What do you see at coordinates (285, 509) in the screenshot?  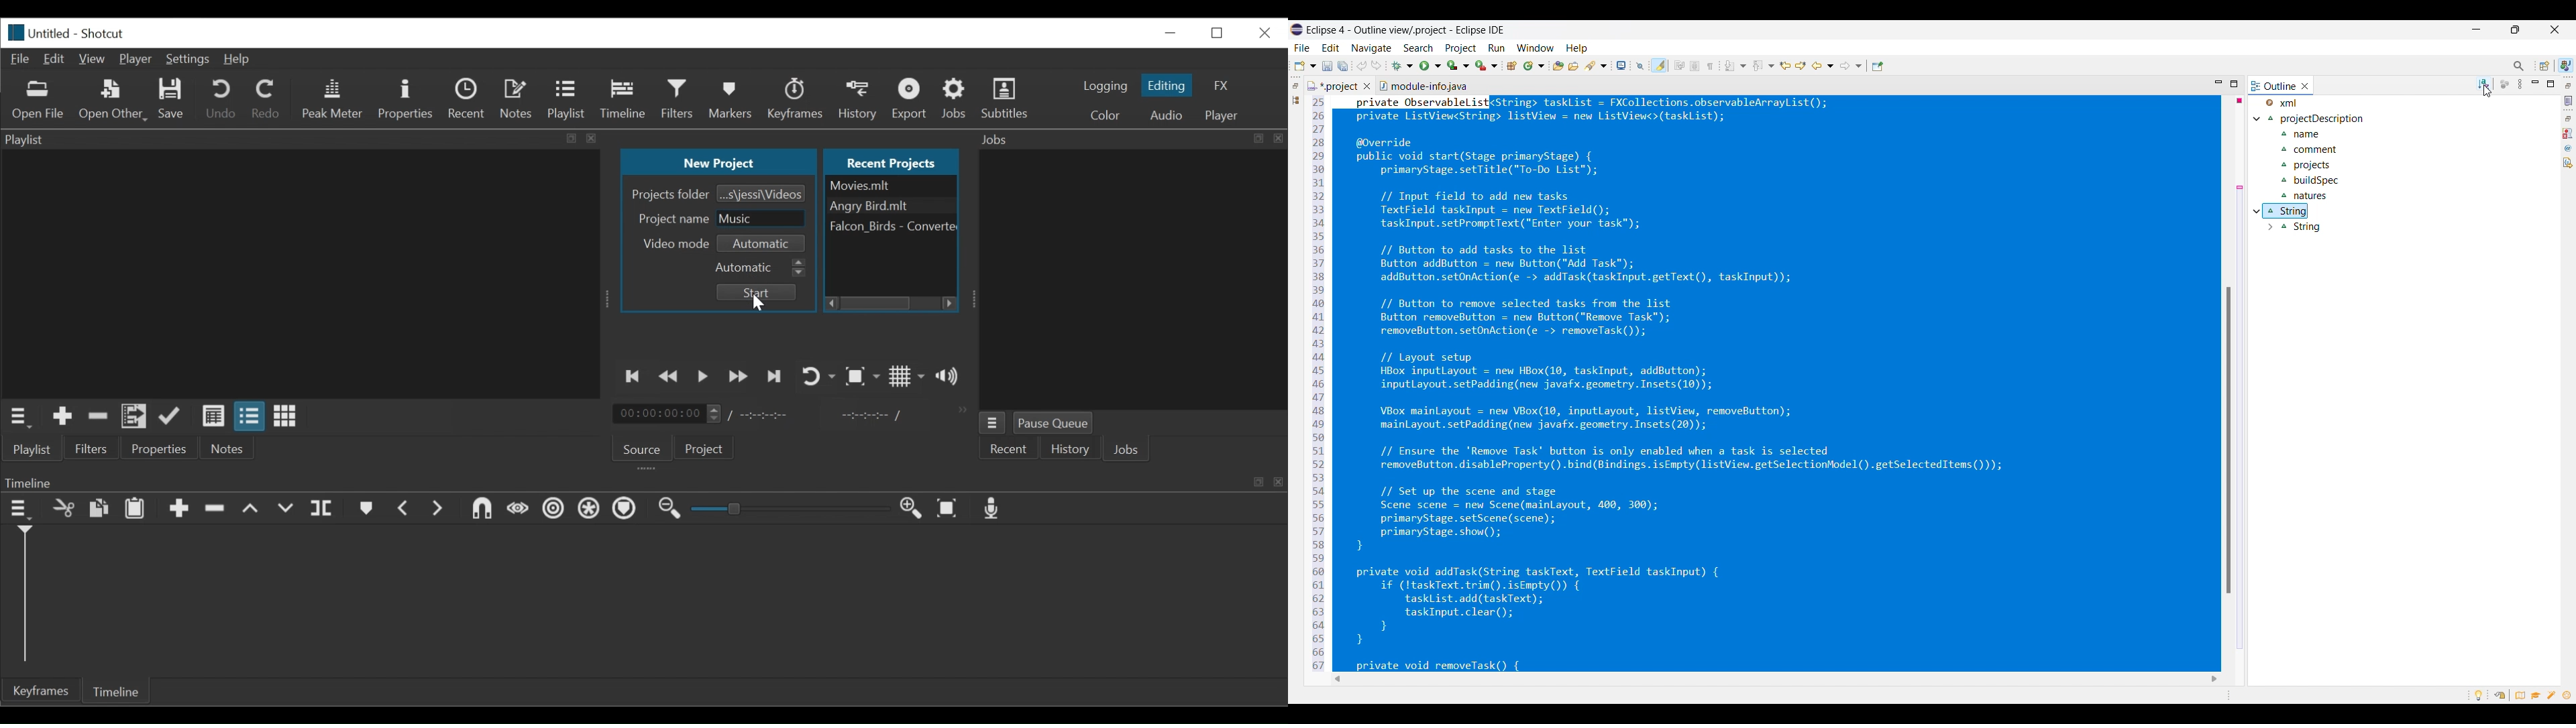 I see `Overwrite` at bounding box center [285, 509].